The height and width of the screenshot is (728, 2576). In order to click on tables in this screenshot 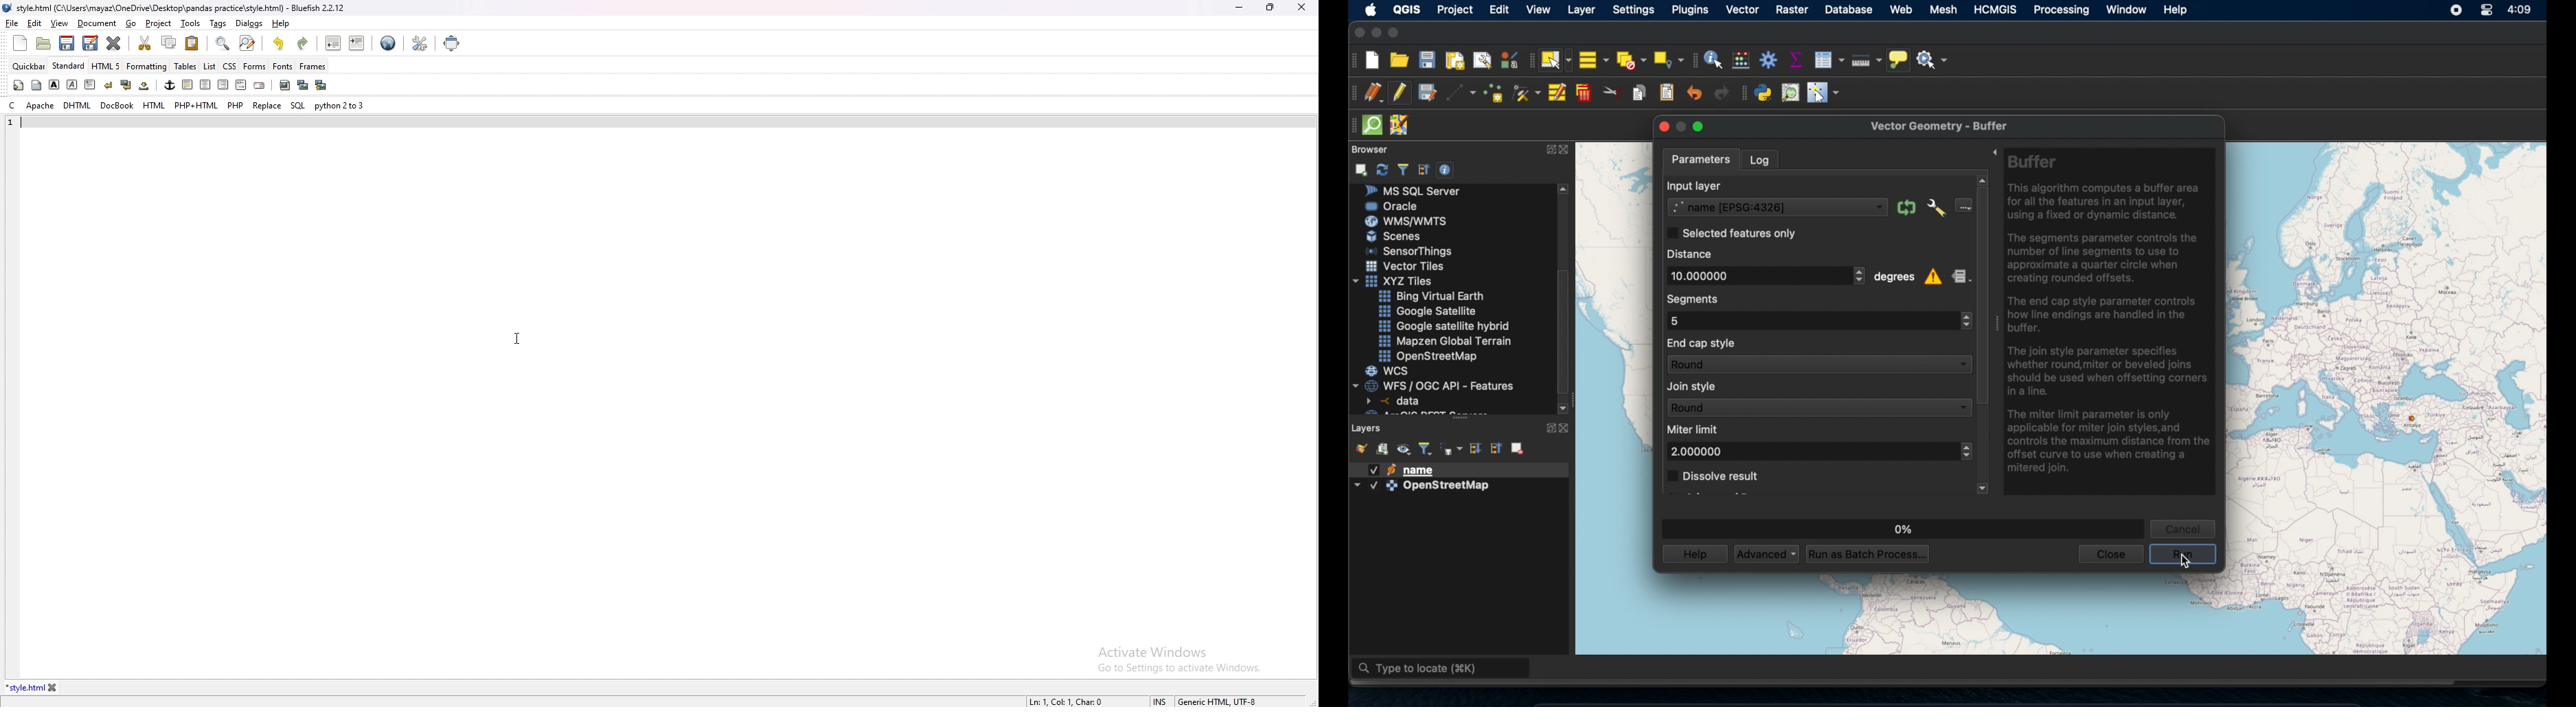, I will do `click(186, 67)`.